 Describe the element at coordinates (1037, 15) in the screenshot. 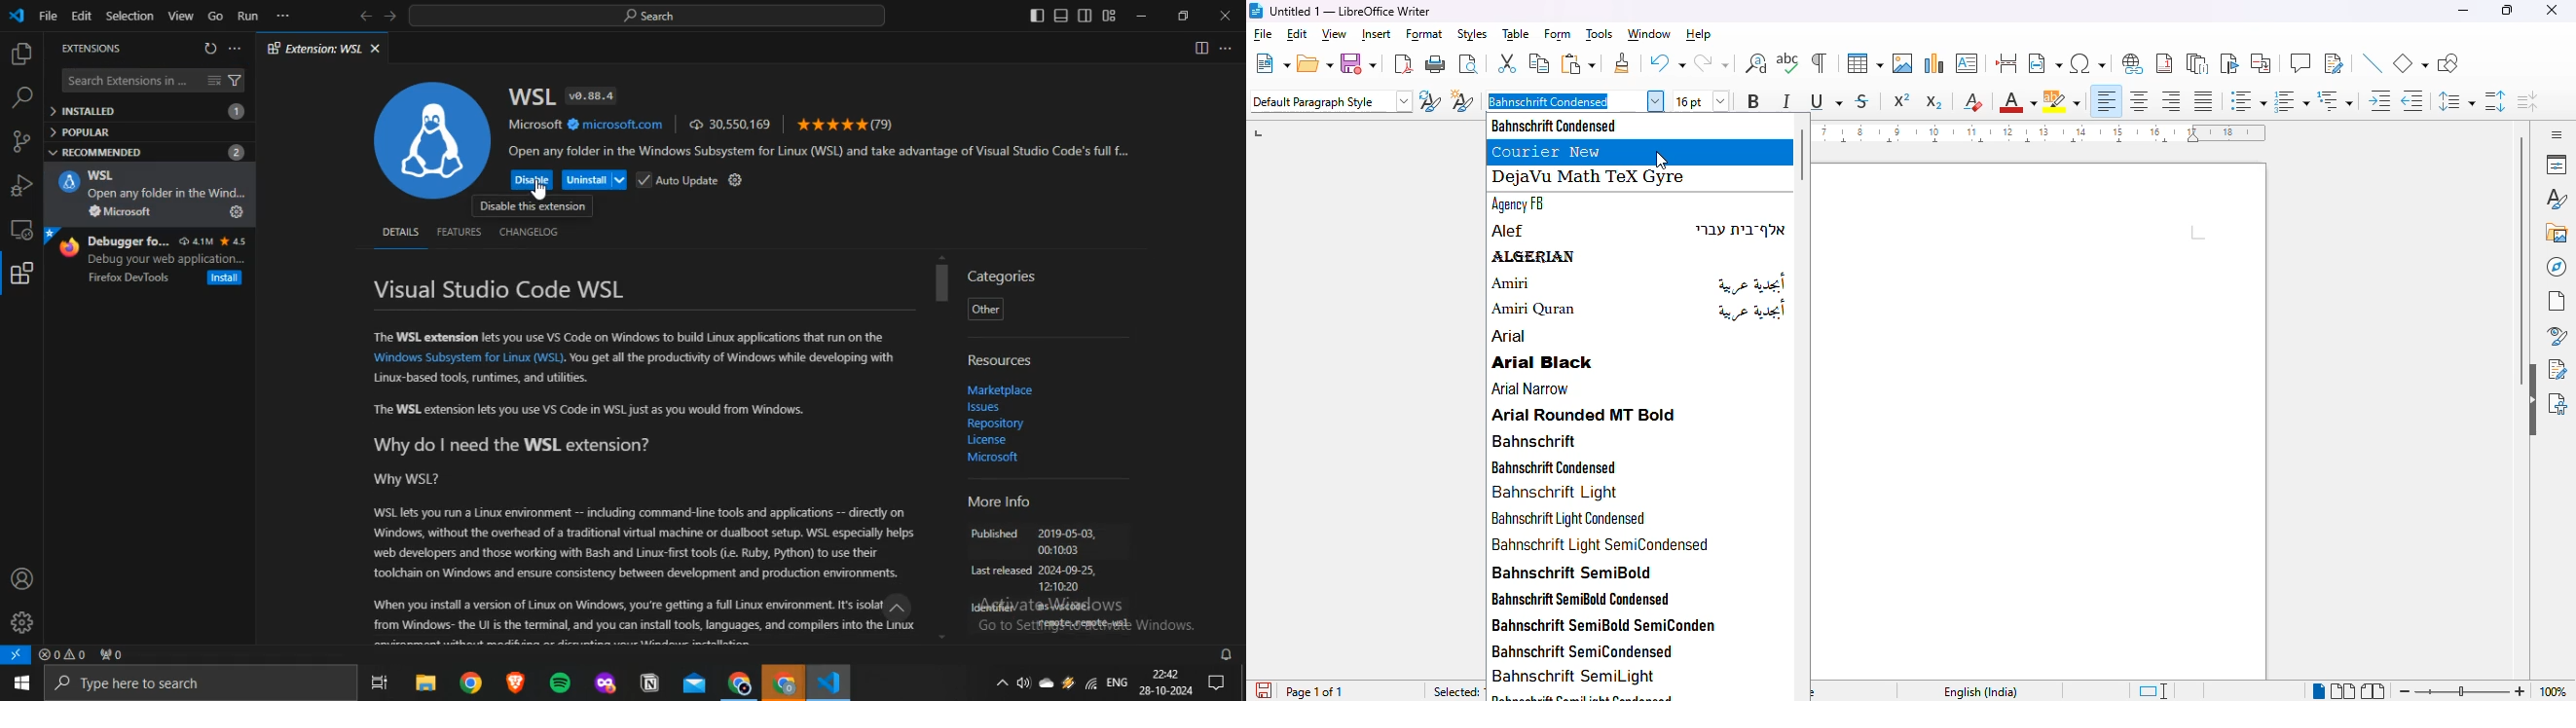

I see `toggle primary sidebar` at that location.